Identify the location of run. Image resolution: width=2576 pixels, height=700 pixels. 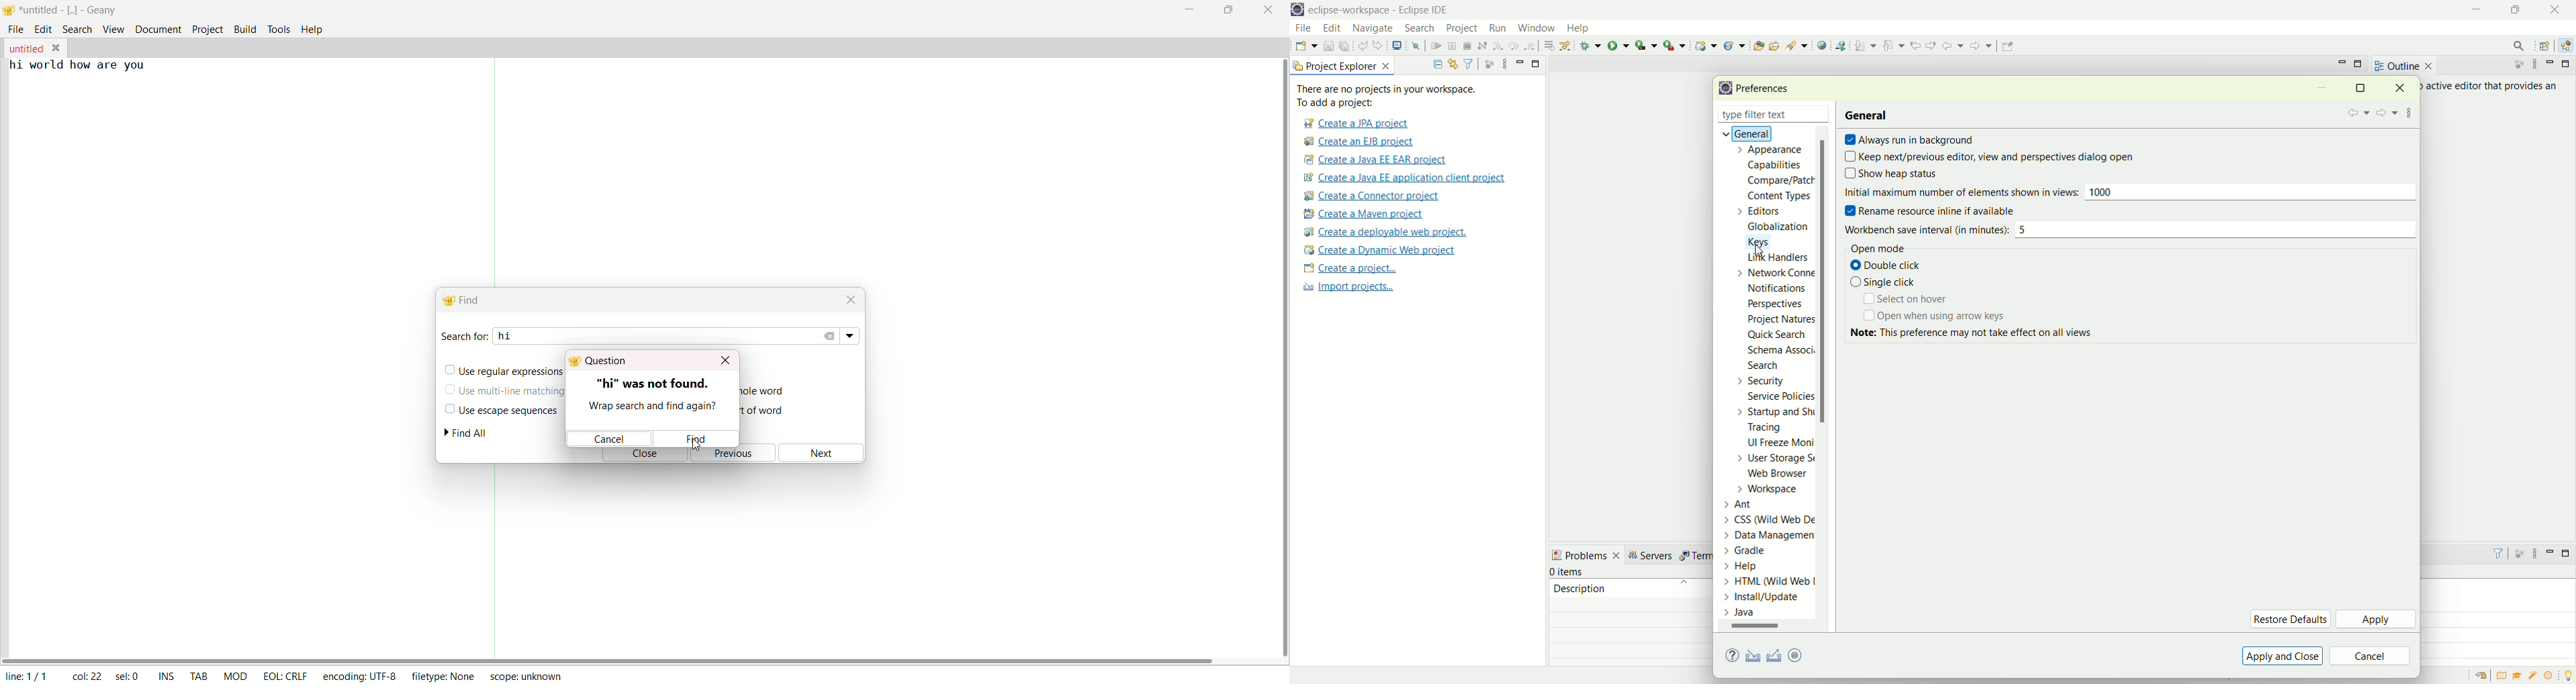
(1618, 45).